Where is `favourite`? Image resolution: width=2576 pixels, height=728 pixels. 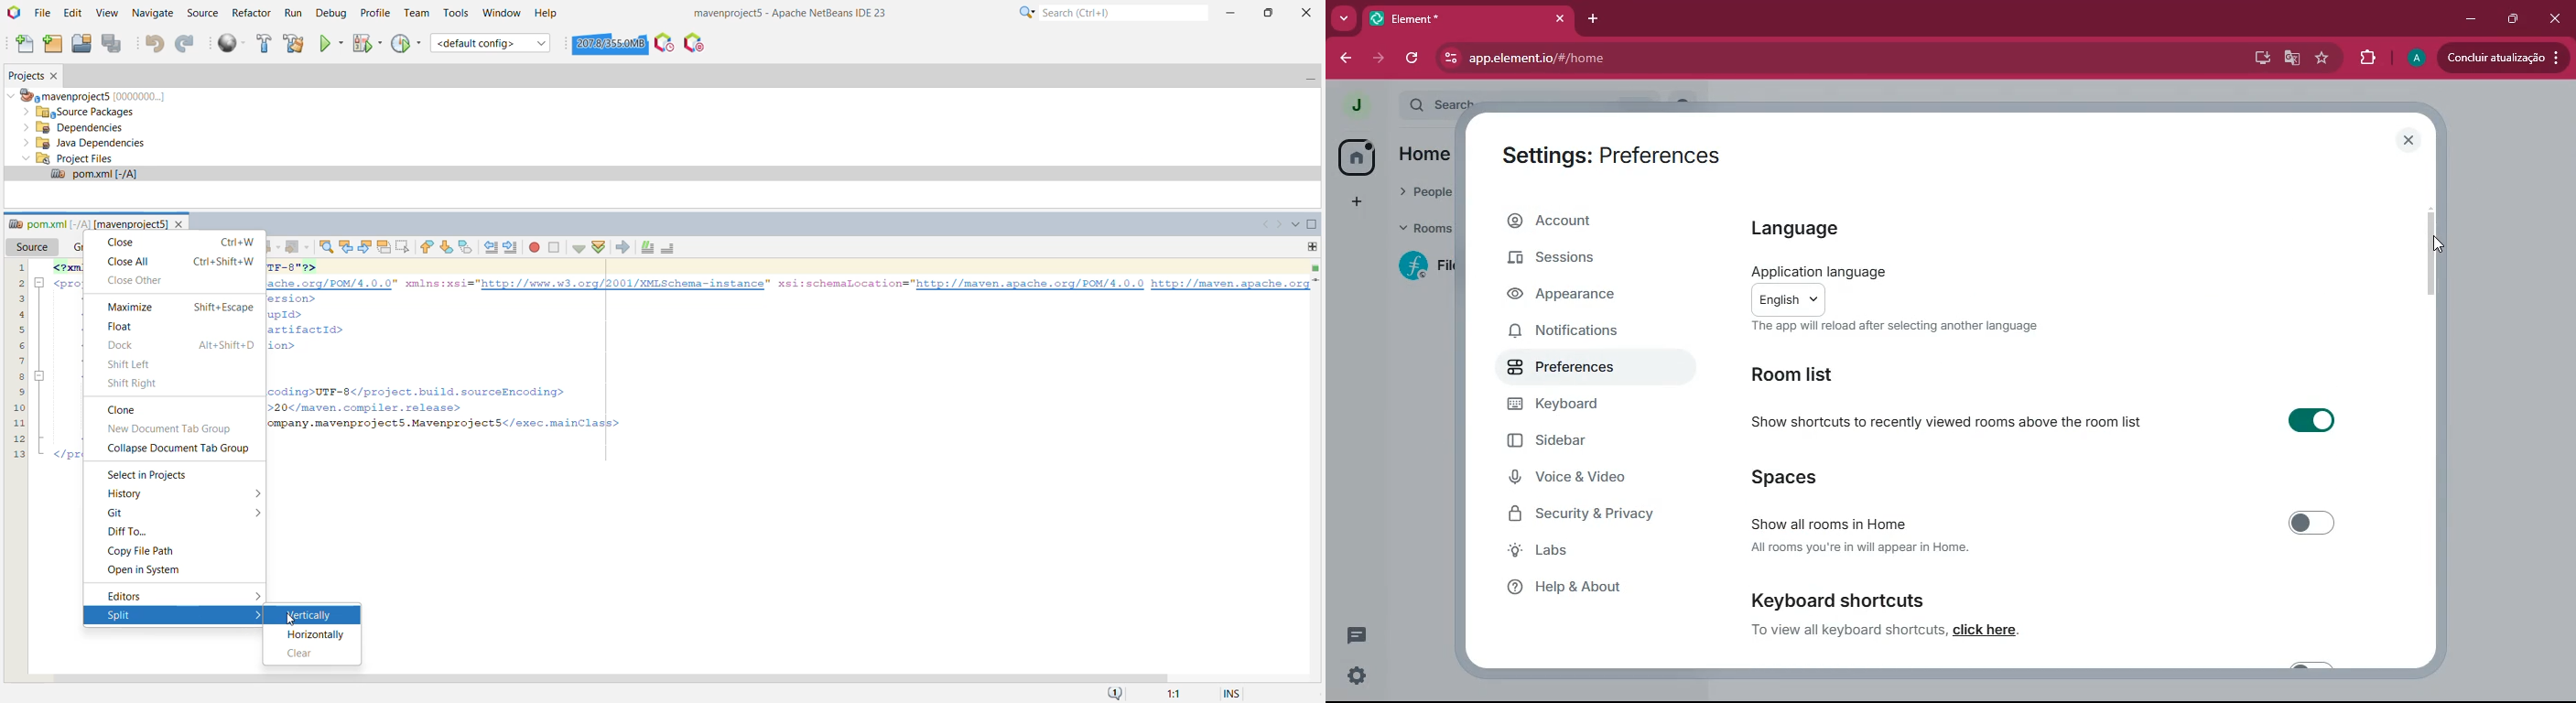 favourite is located at coordinates (2322, 59).